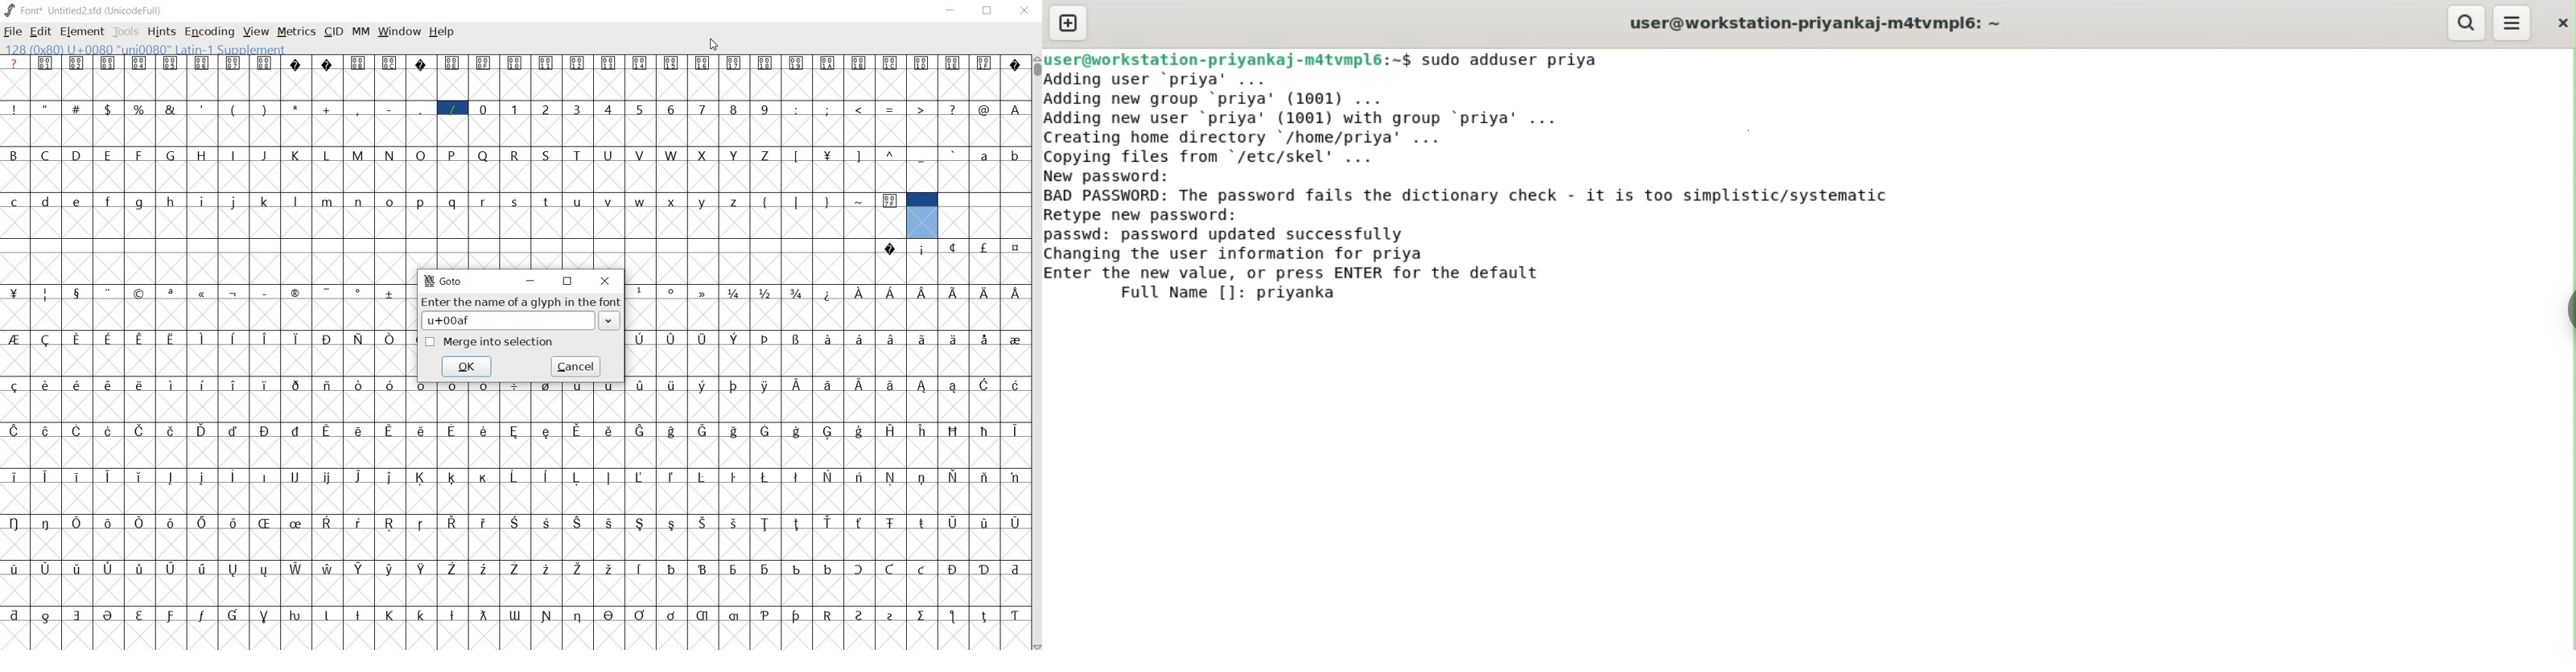 Image resolution: width=2576 pixels, height=672 pixels. What do you see at coordinates (1014, 62) in the screenshot?
I see `Symbol` at bounding box center [1014, 62].